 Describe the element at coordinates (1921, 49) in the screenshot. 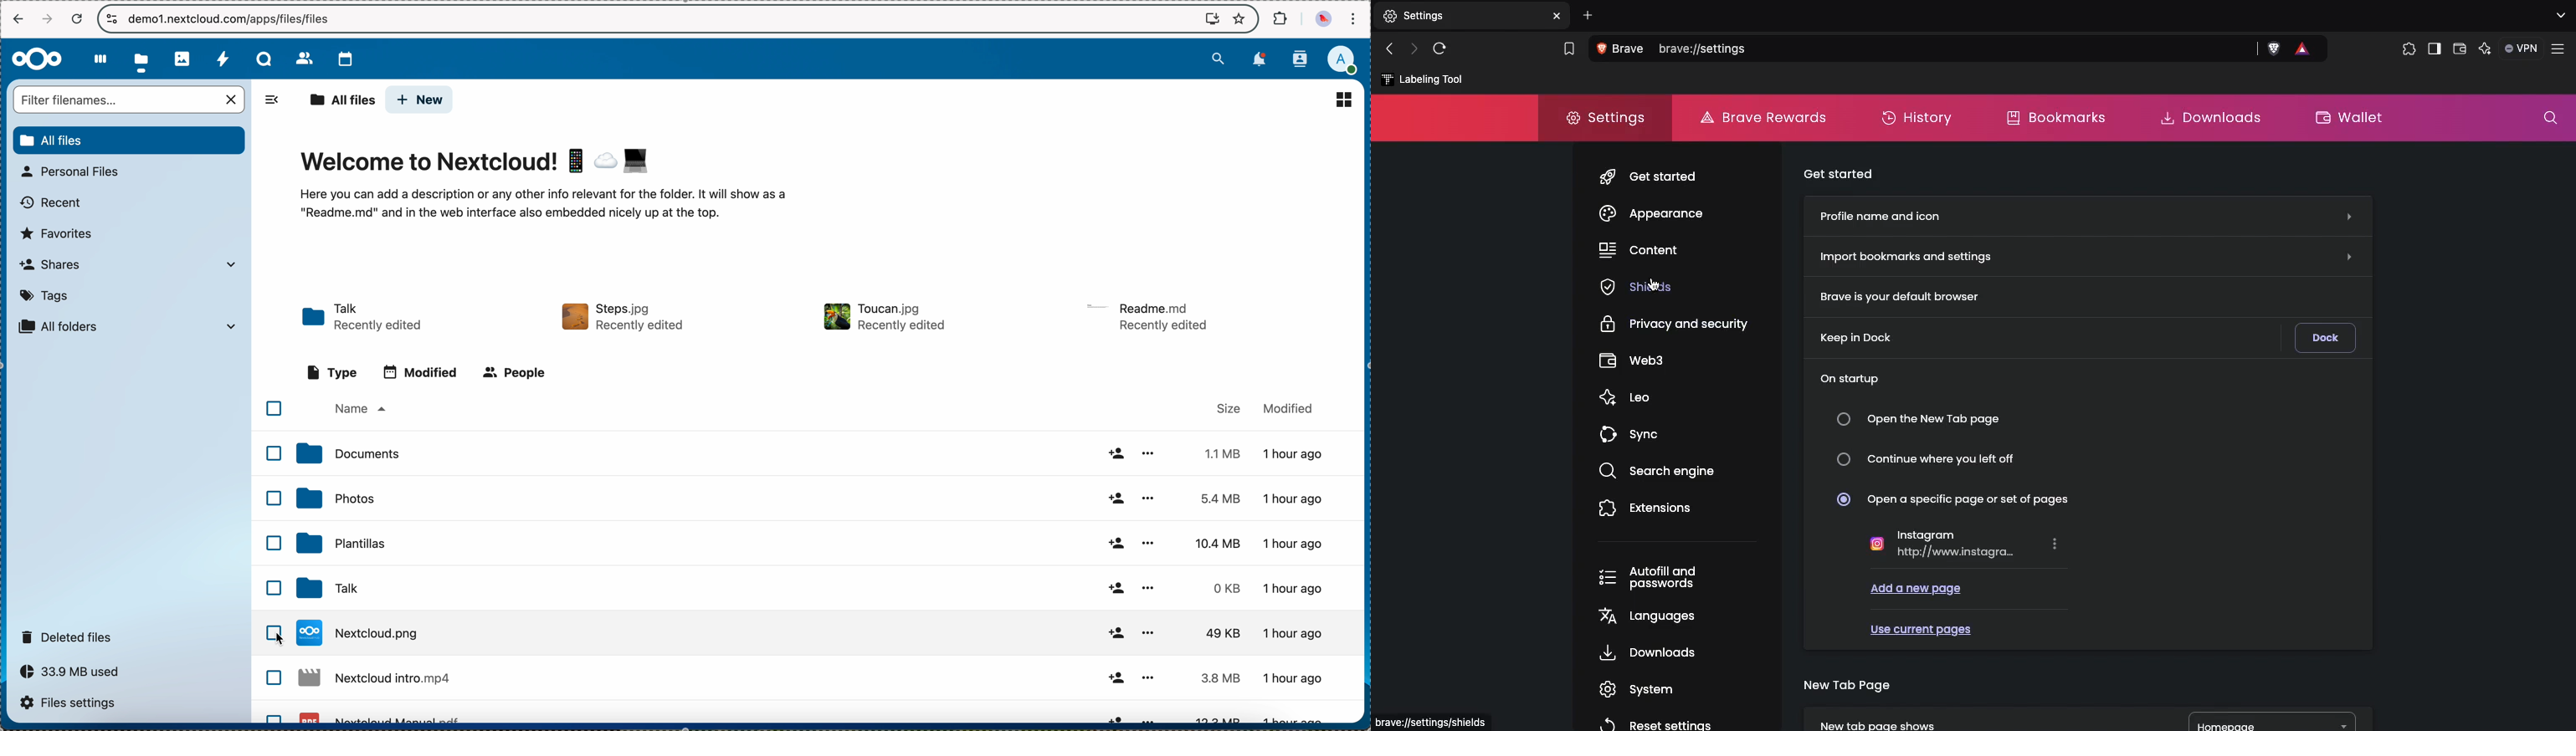

I see `Search` at that location.